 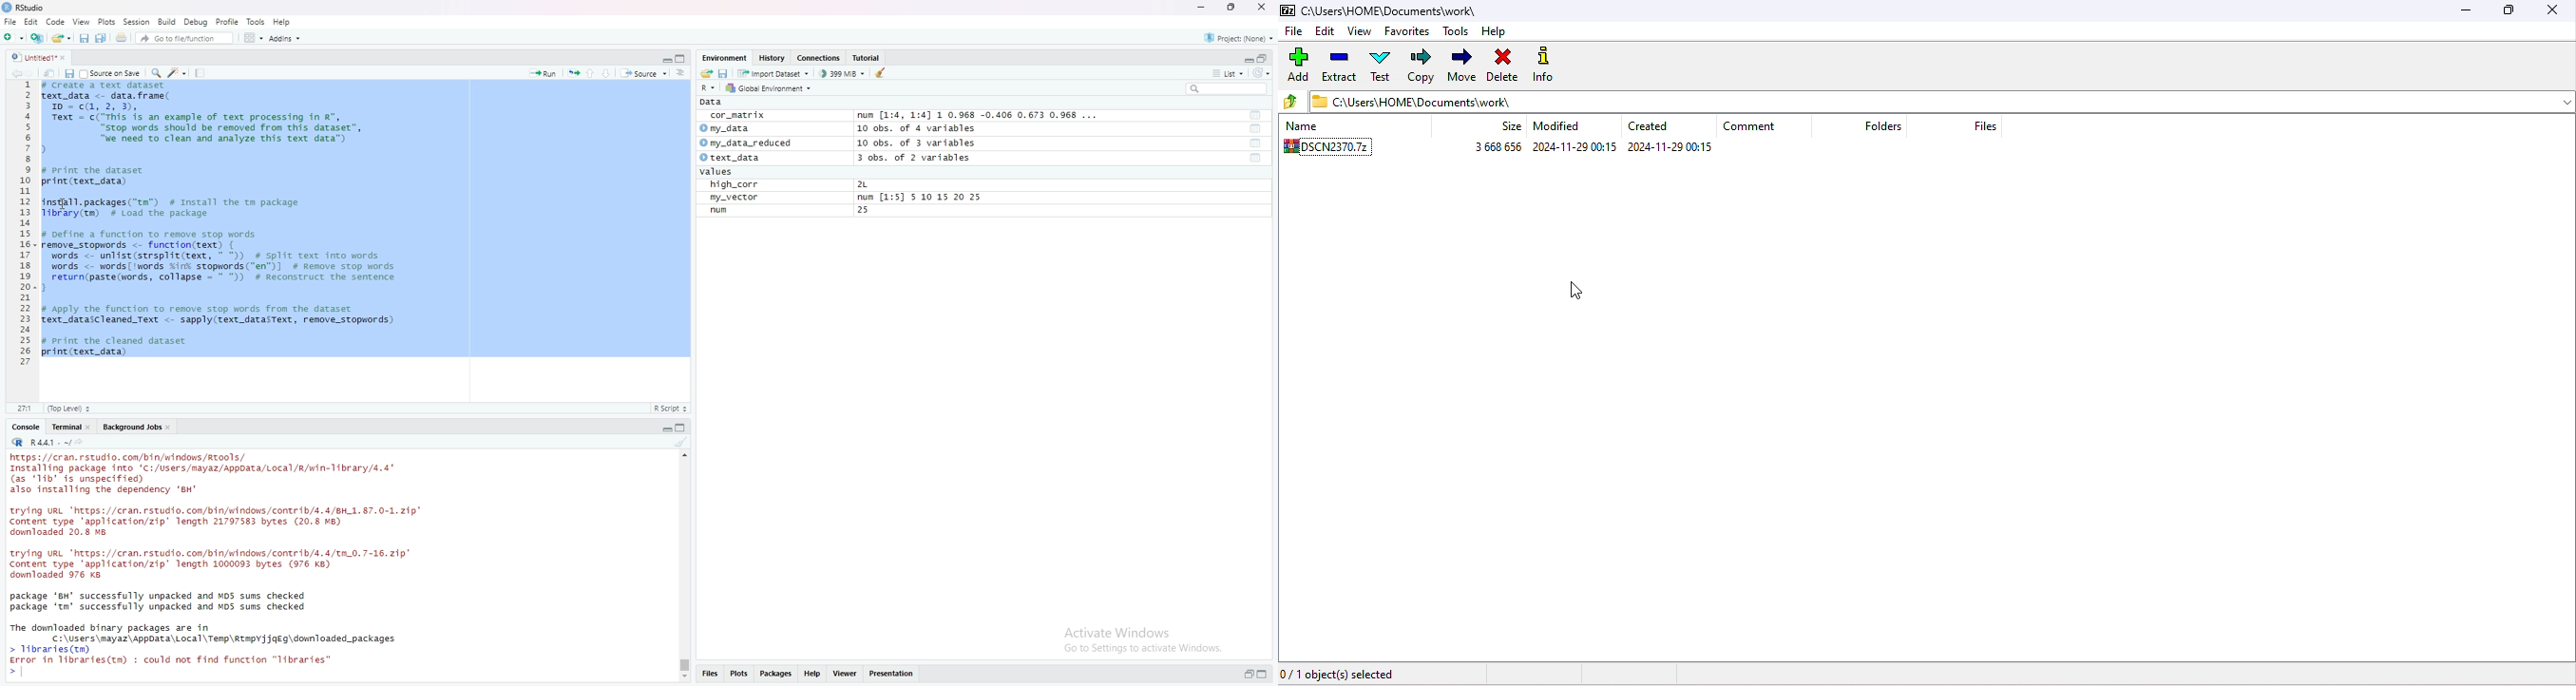 What do you see at coordinates (1652, 127) in the screenshot?
I see `creation date` at bounding box center [1652, 127].